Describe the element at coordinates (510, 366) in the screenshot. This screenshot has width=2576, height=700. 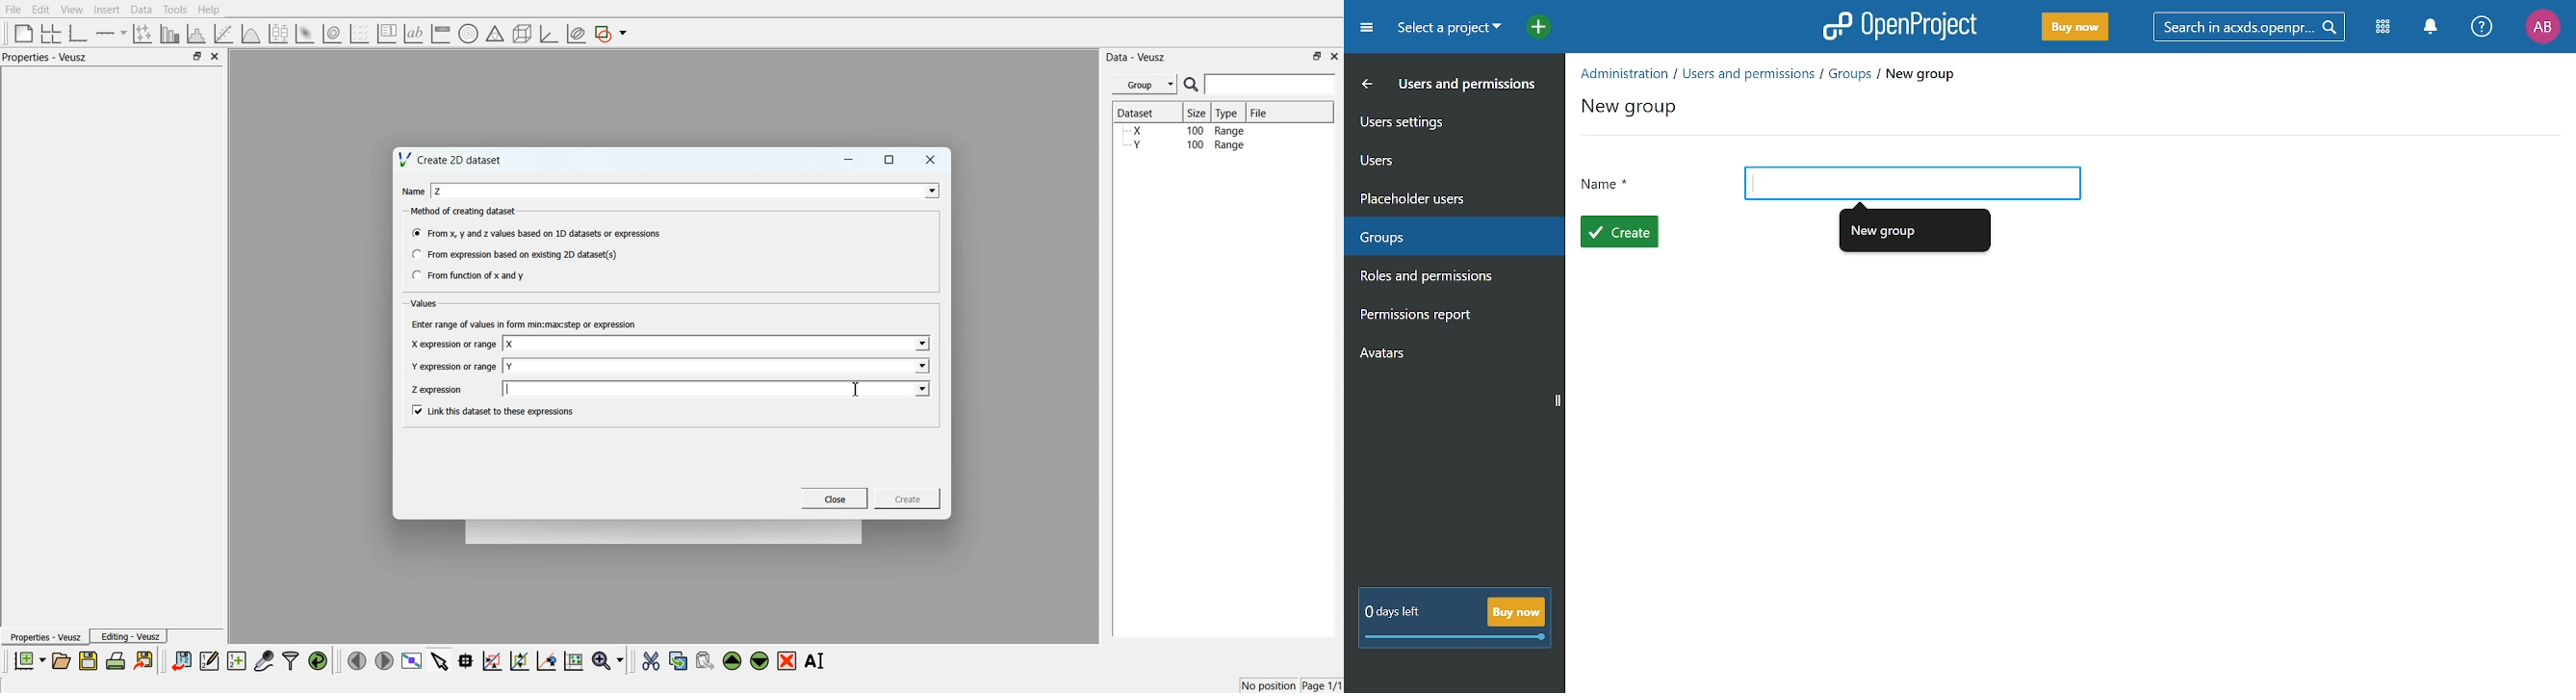
I see `Y` at that location.